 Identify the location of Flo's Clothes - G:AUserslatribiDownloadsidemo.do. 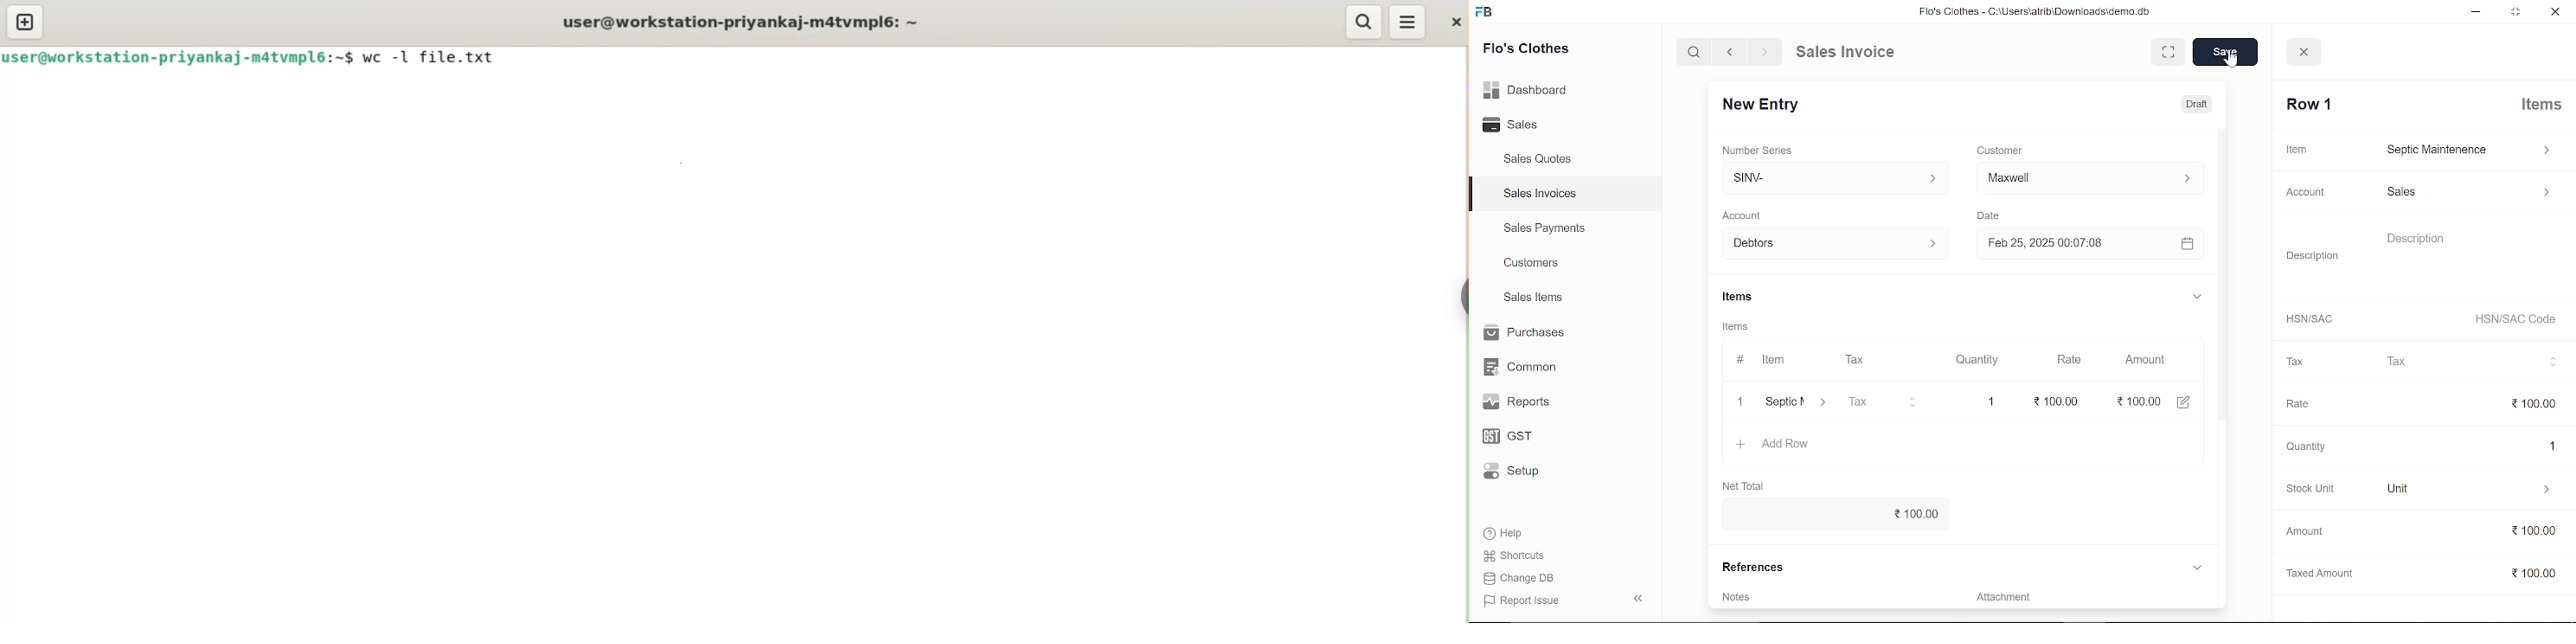
(2032, 11).